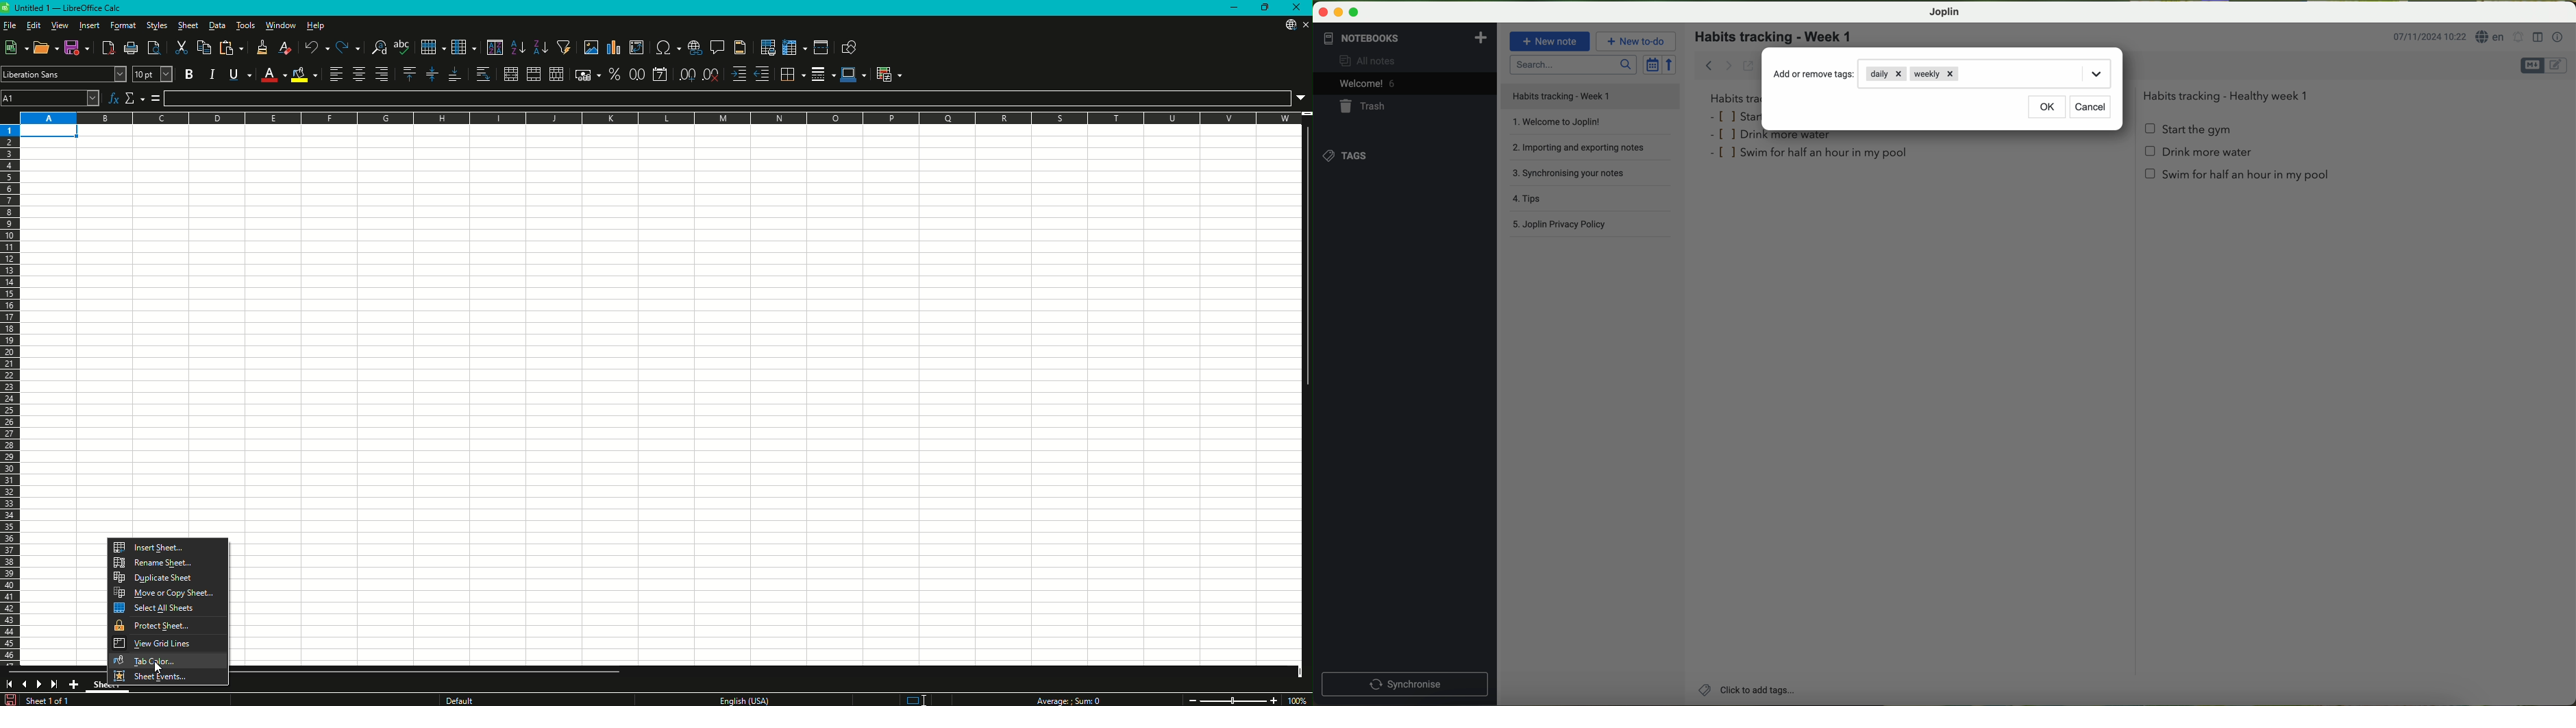 This screenshot has height=728, width=2576. Describe the element at coordinates (156, 98) in the screenshot. I see `Formula` at that location.